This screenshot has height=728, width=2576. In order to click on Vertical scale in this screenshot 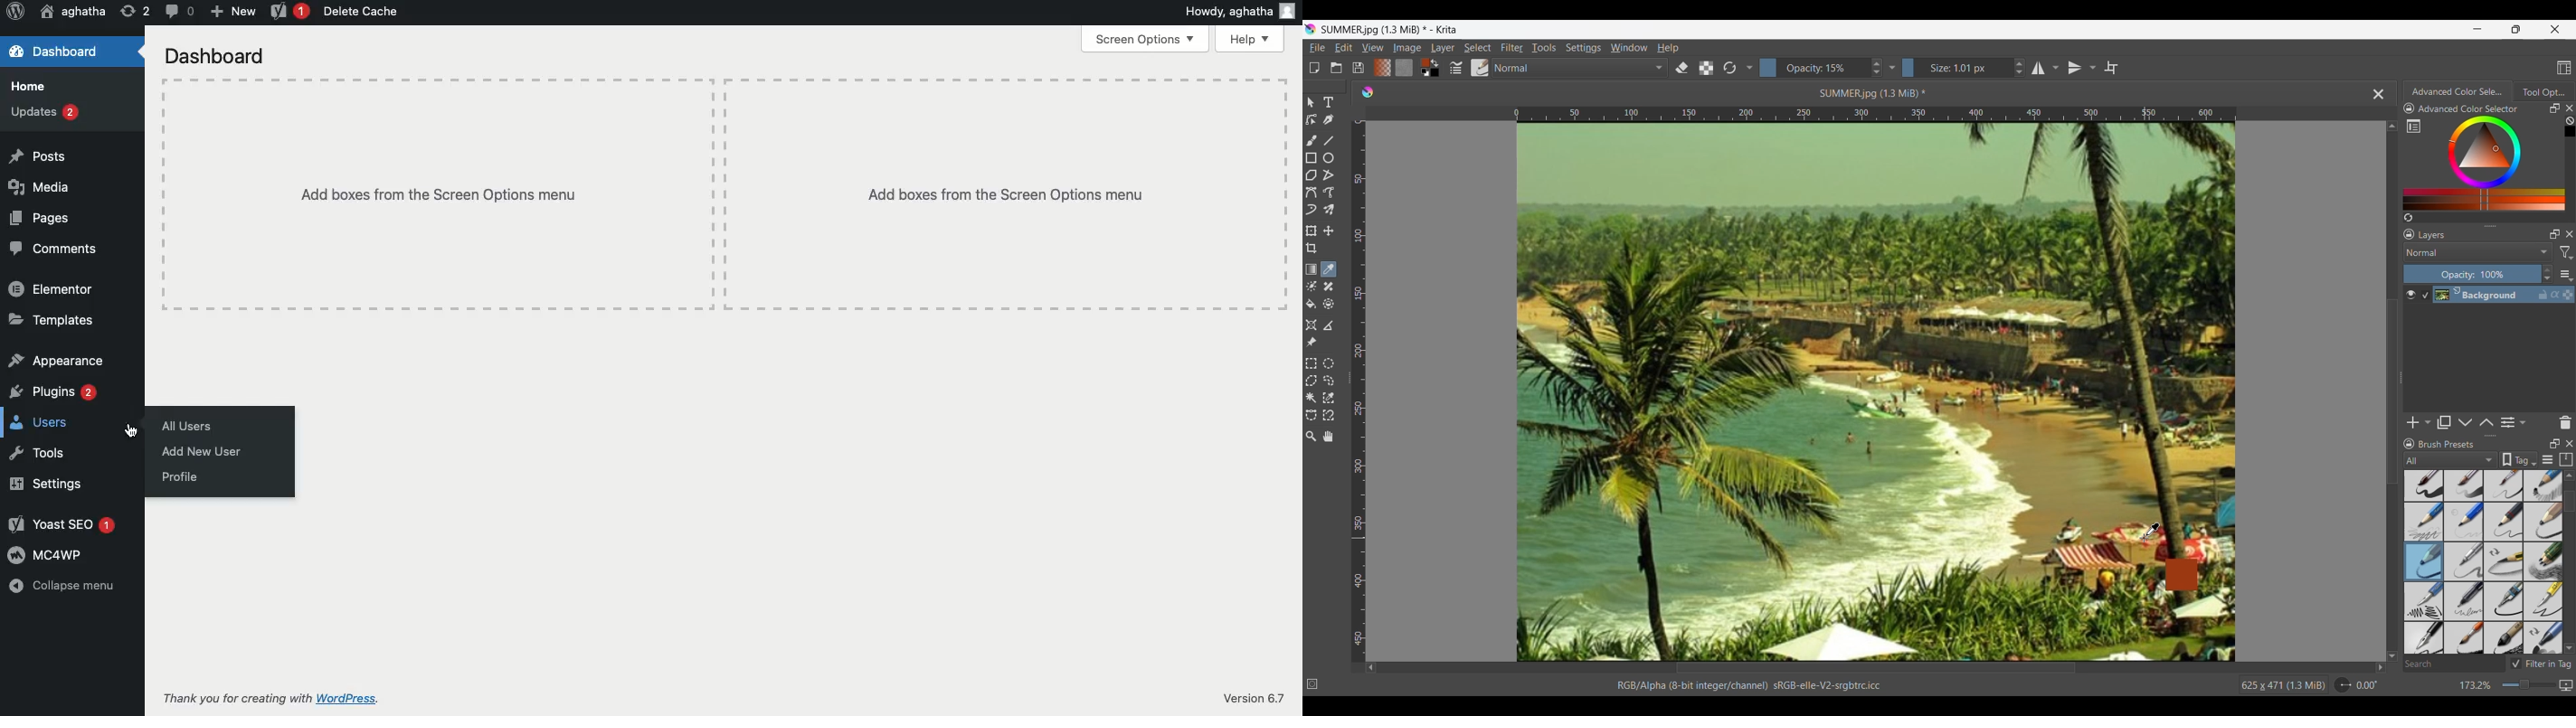, I will do `click(1361, 388)`.